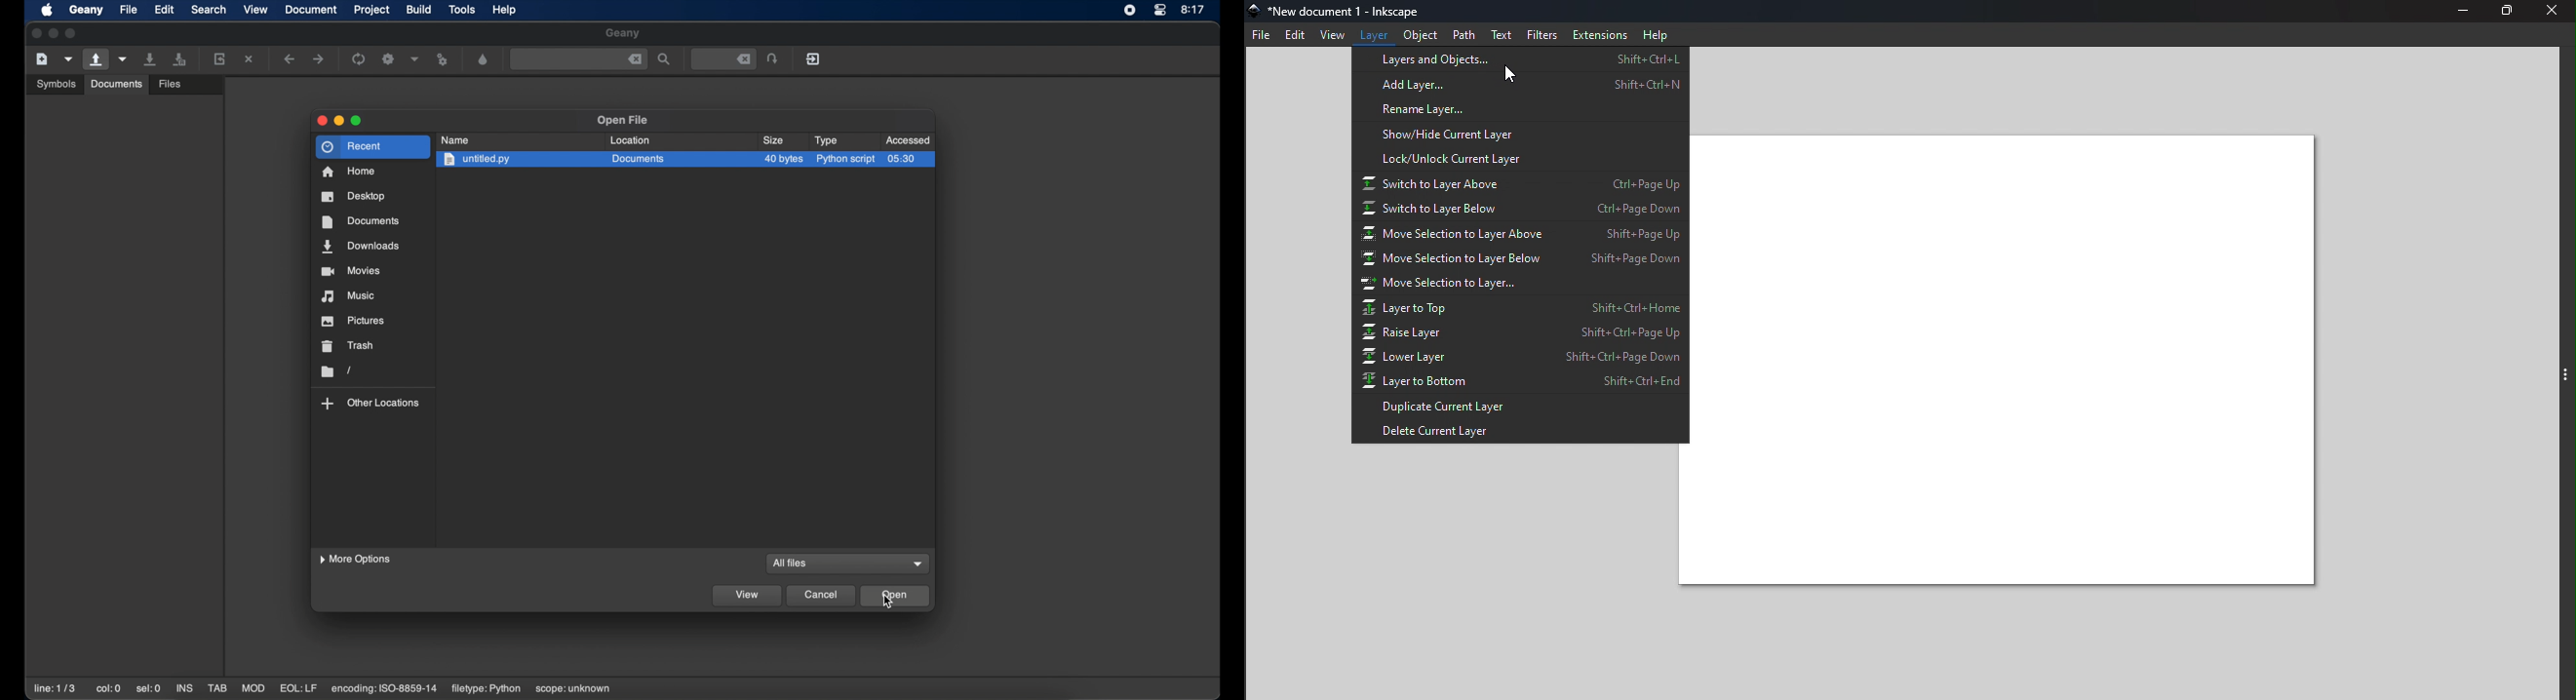 This screenshot has height=700, width=2576. I want to click on File, so click(1260, 36).